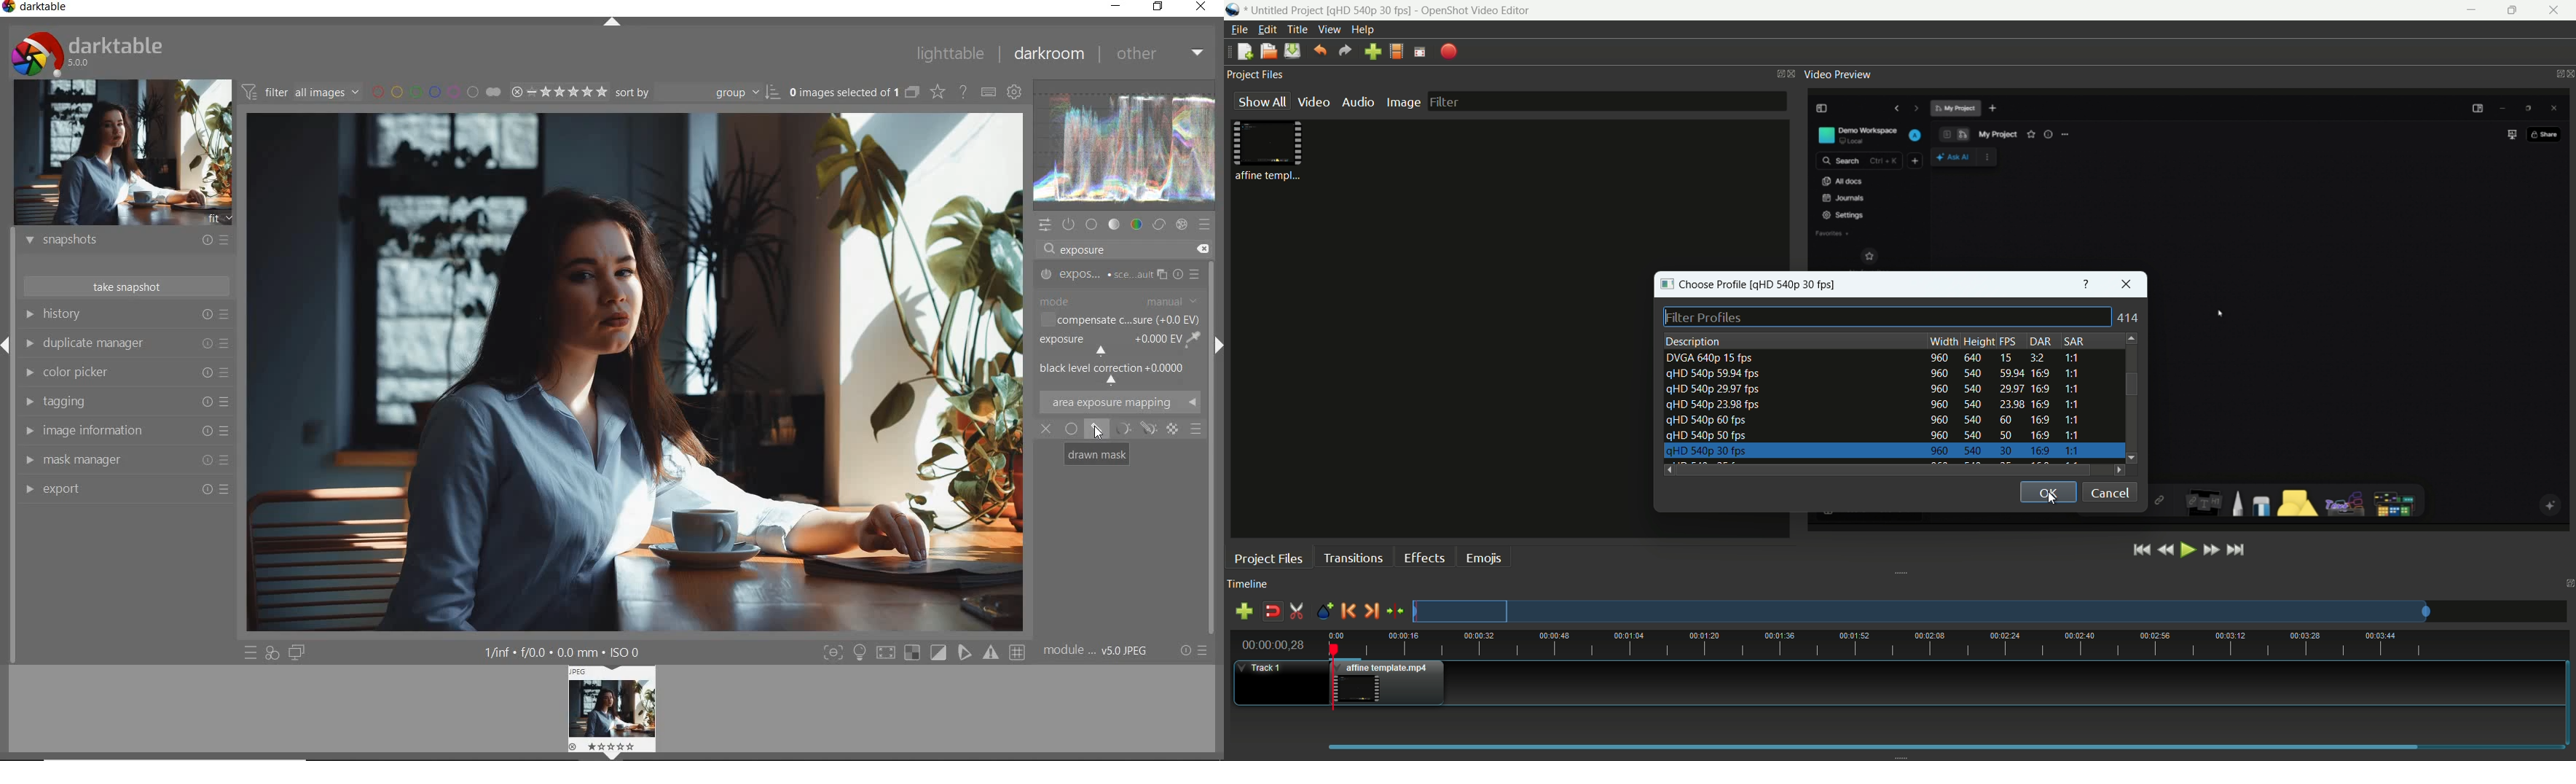  What do you see at coordinates (695, 93) in the screenshot?
I see `sort` at bounding box center [695, 93].